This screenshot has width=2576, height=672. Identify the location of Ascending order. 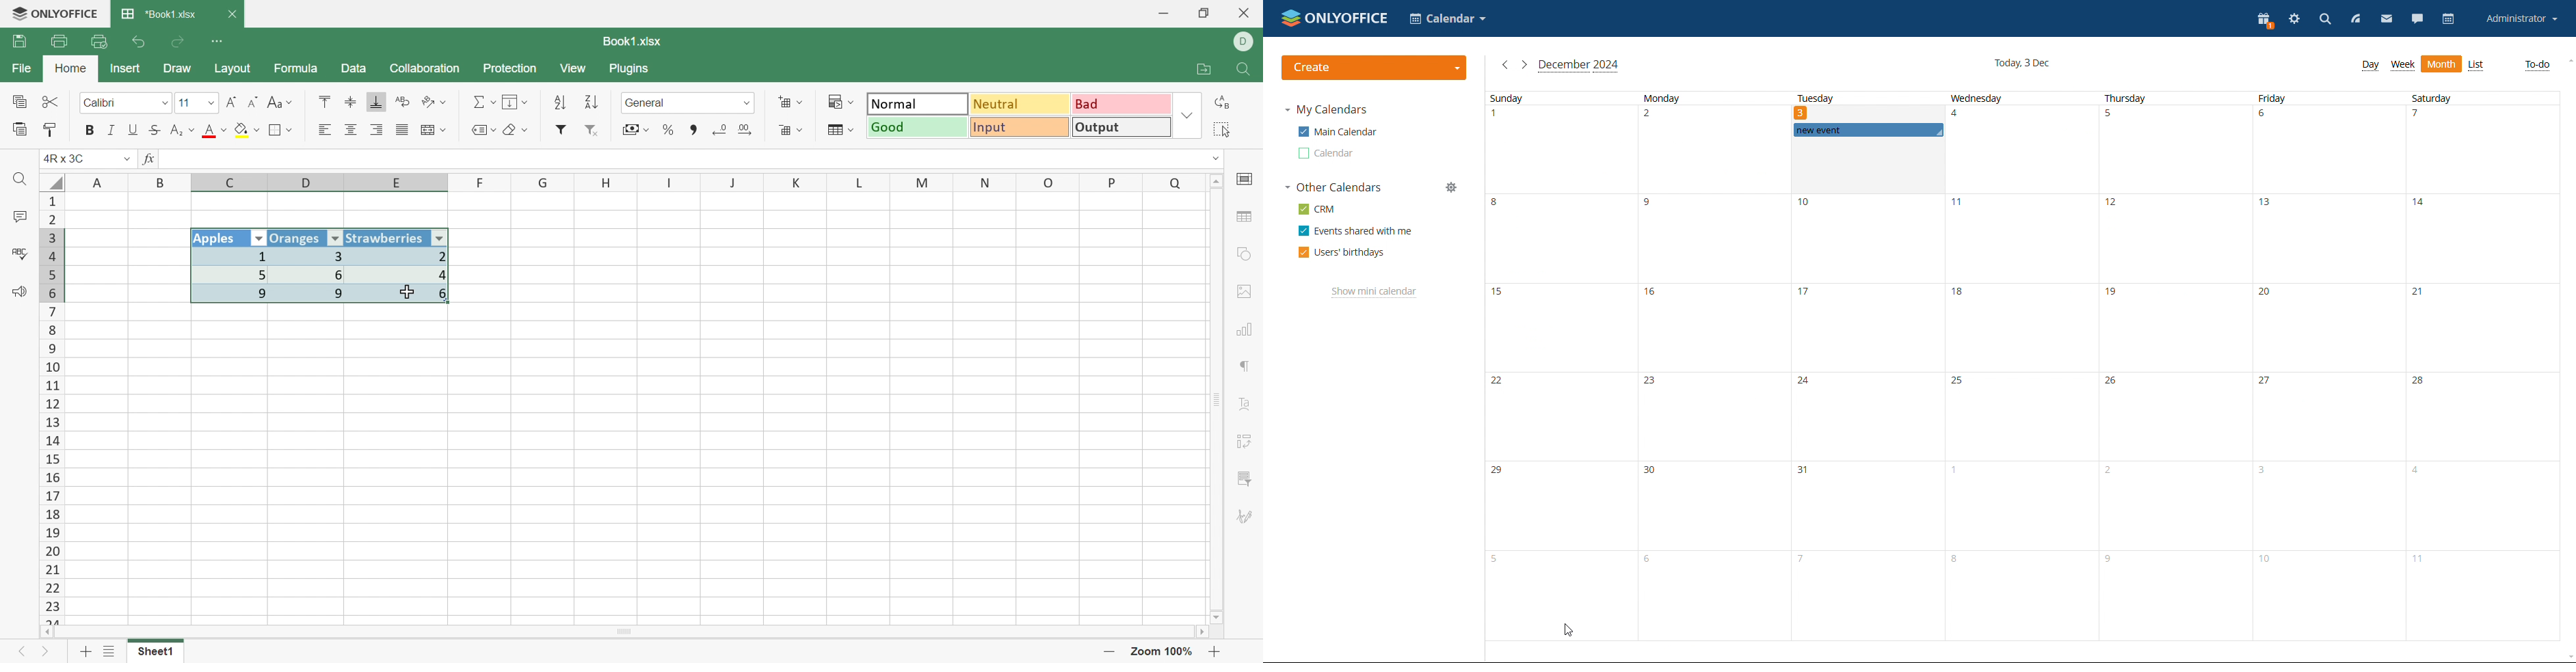
(559, 103).